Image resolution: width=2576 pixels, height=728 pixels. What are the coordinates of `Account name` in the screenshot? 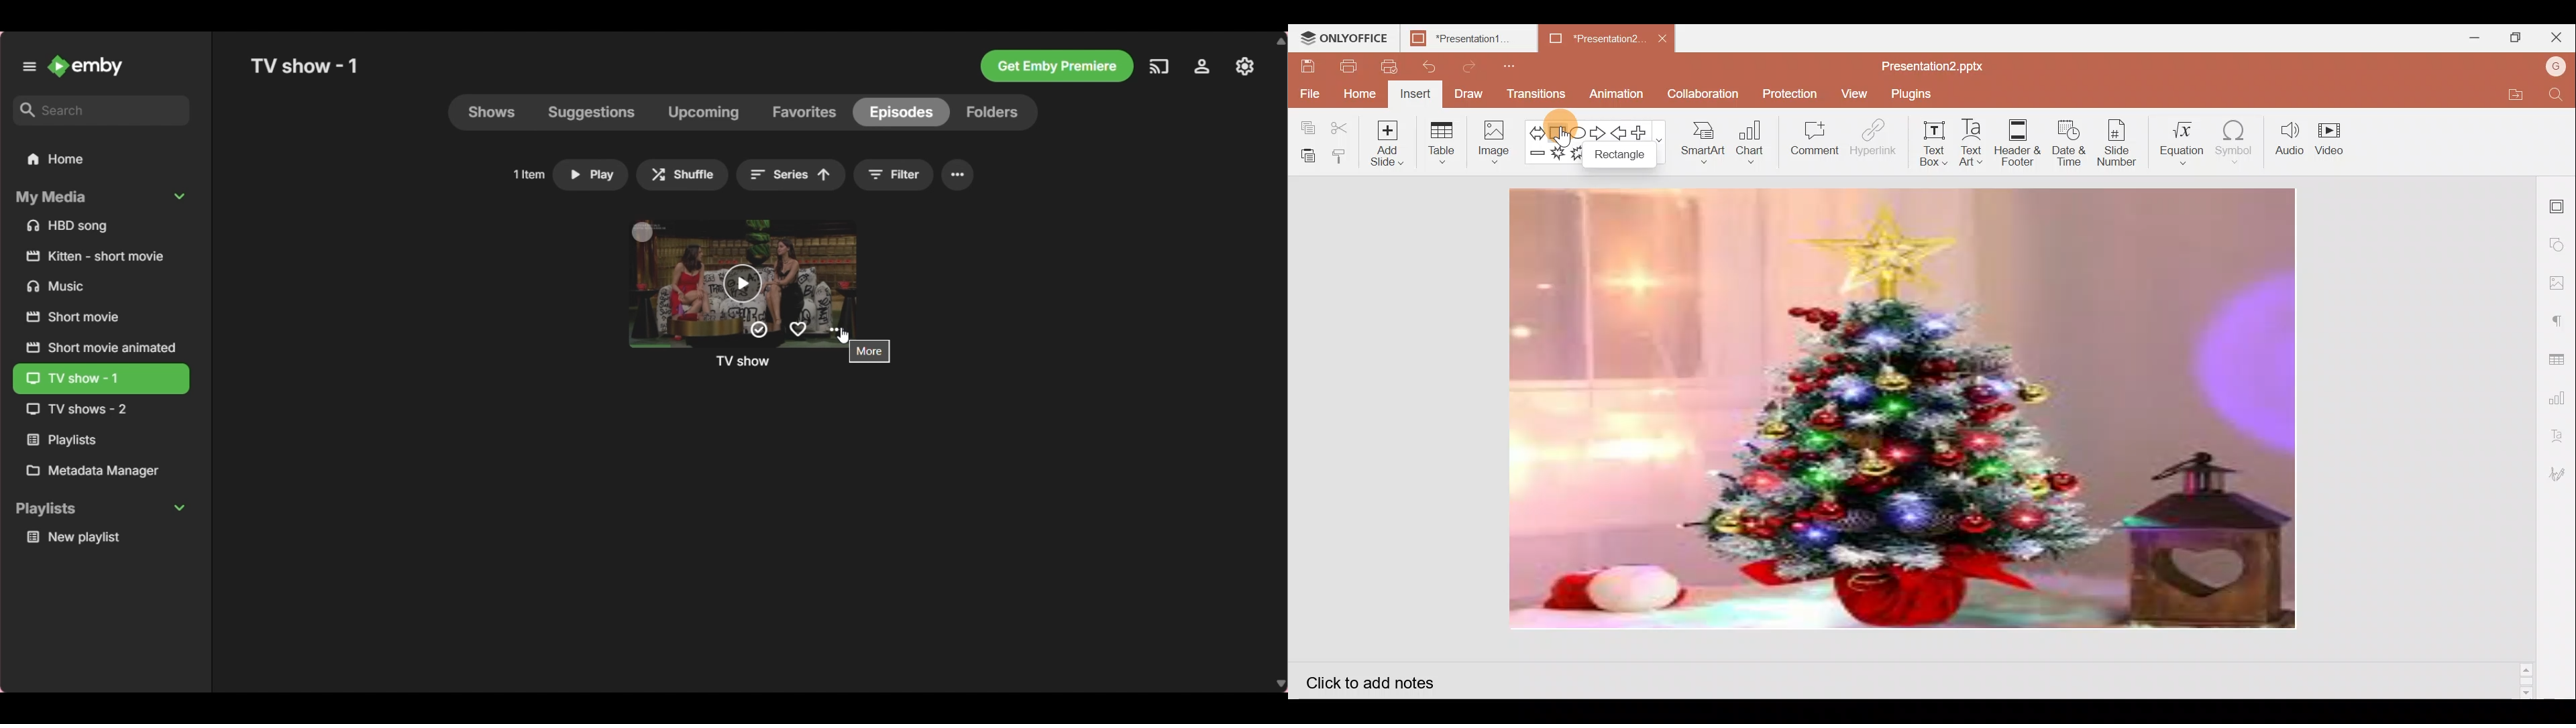 It's located at (2557, 64).